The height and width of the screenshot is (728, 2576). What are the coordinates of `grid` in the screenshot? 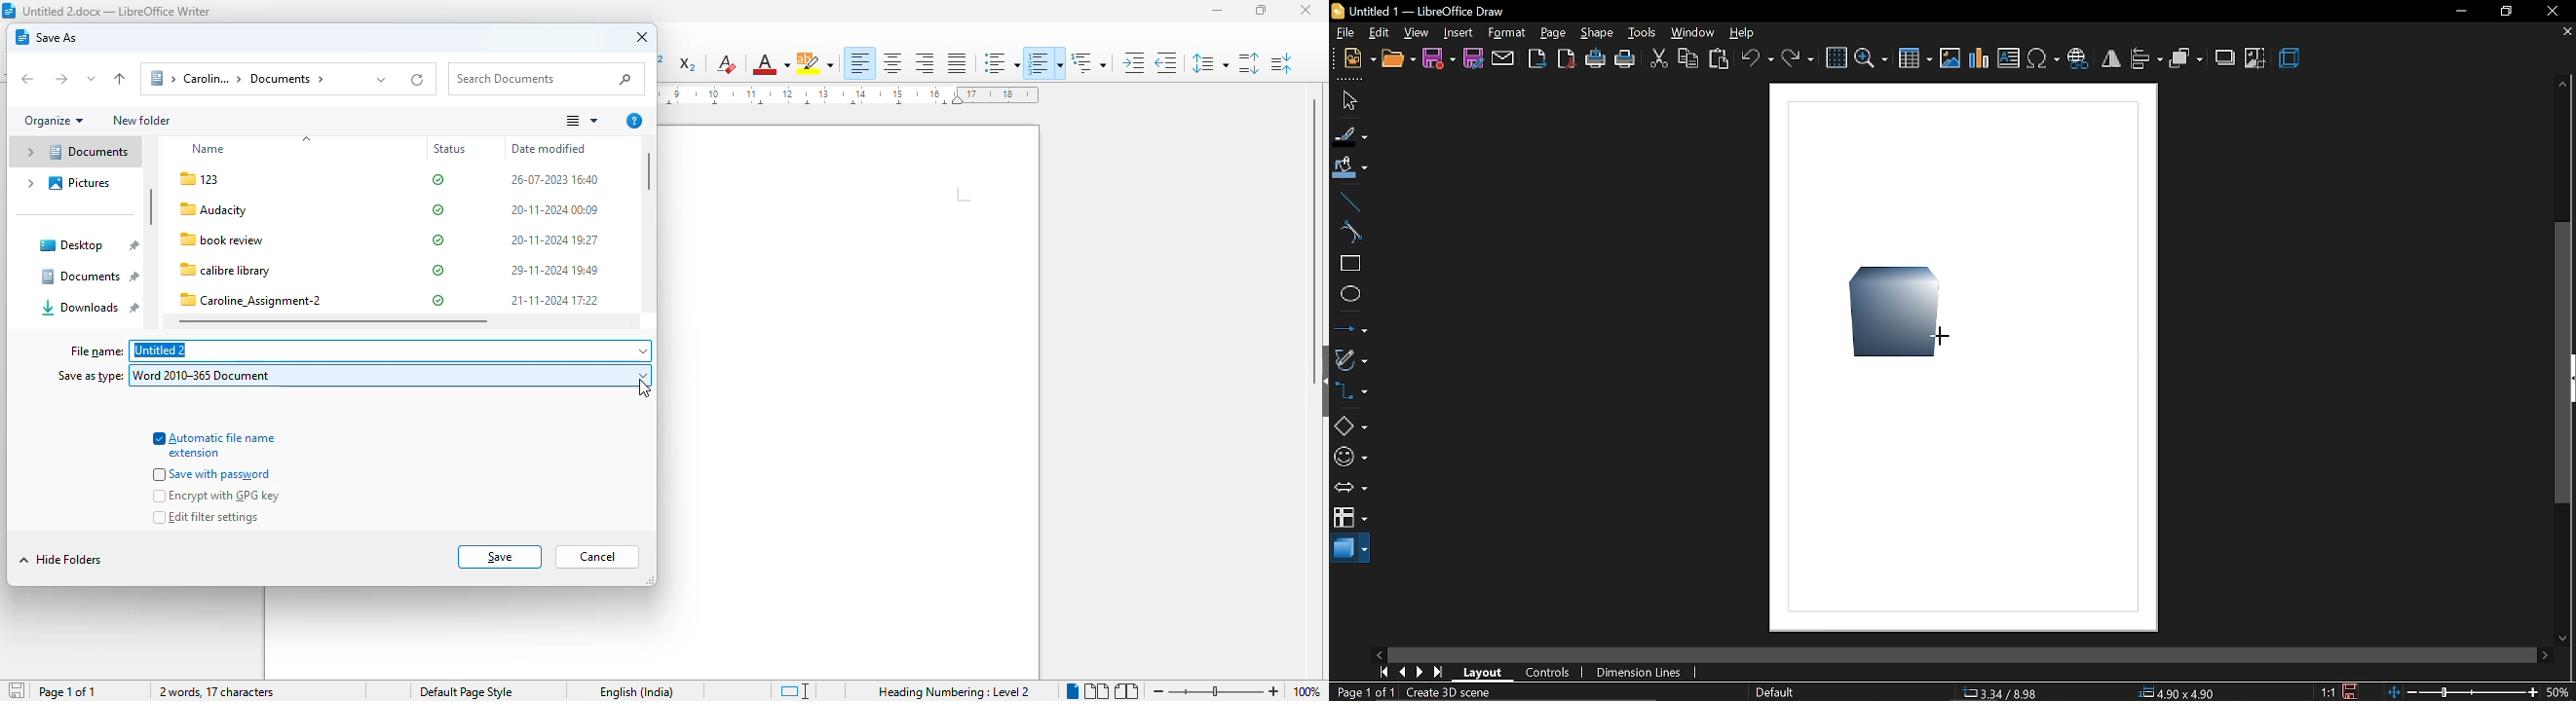 It's located at (1837, 58).